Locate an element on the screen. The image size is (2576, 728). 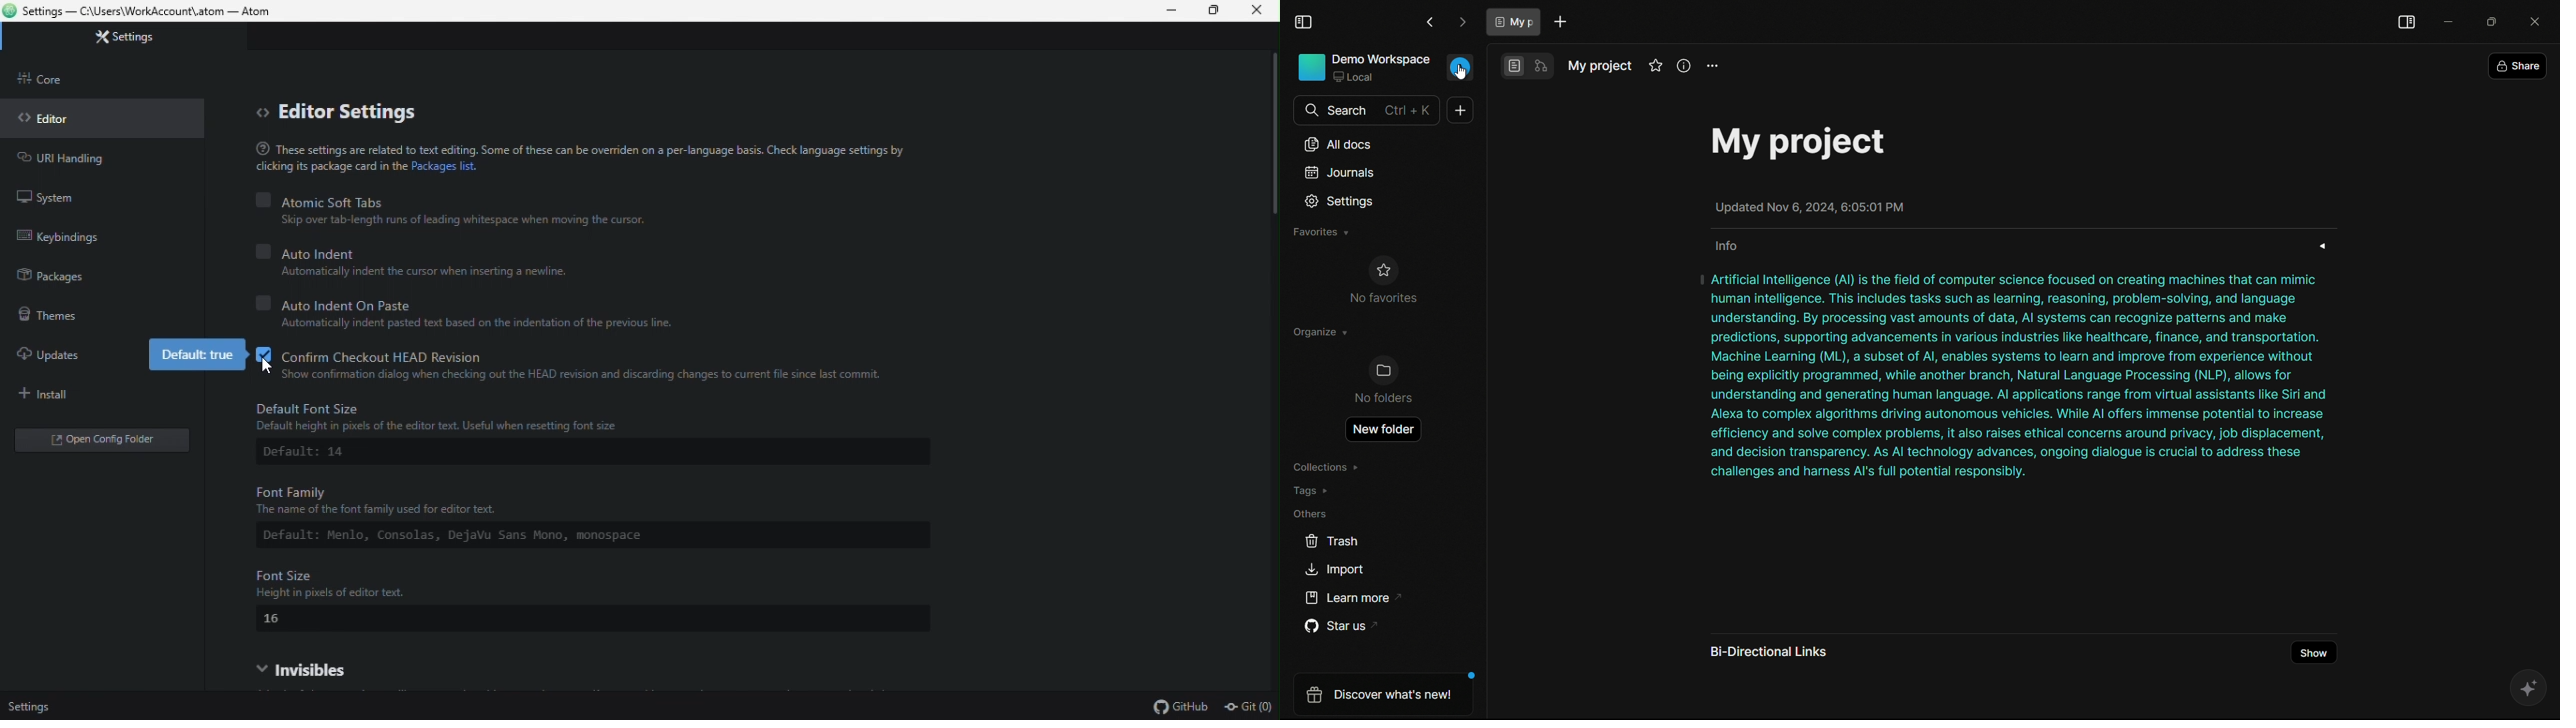
Default Font Size
Default height in pixels of the editor text. Useful when resetting font size is located at coordinates (549, 414).